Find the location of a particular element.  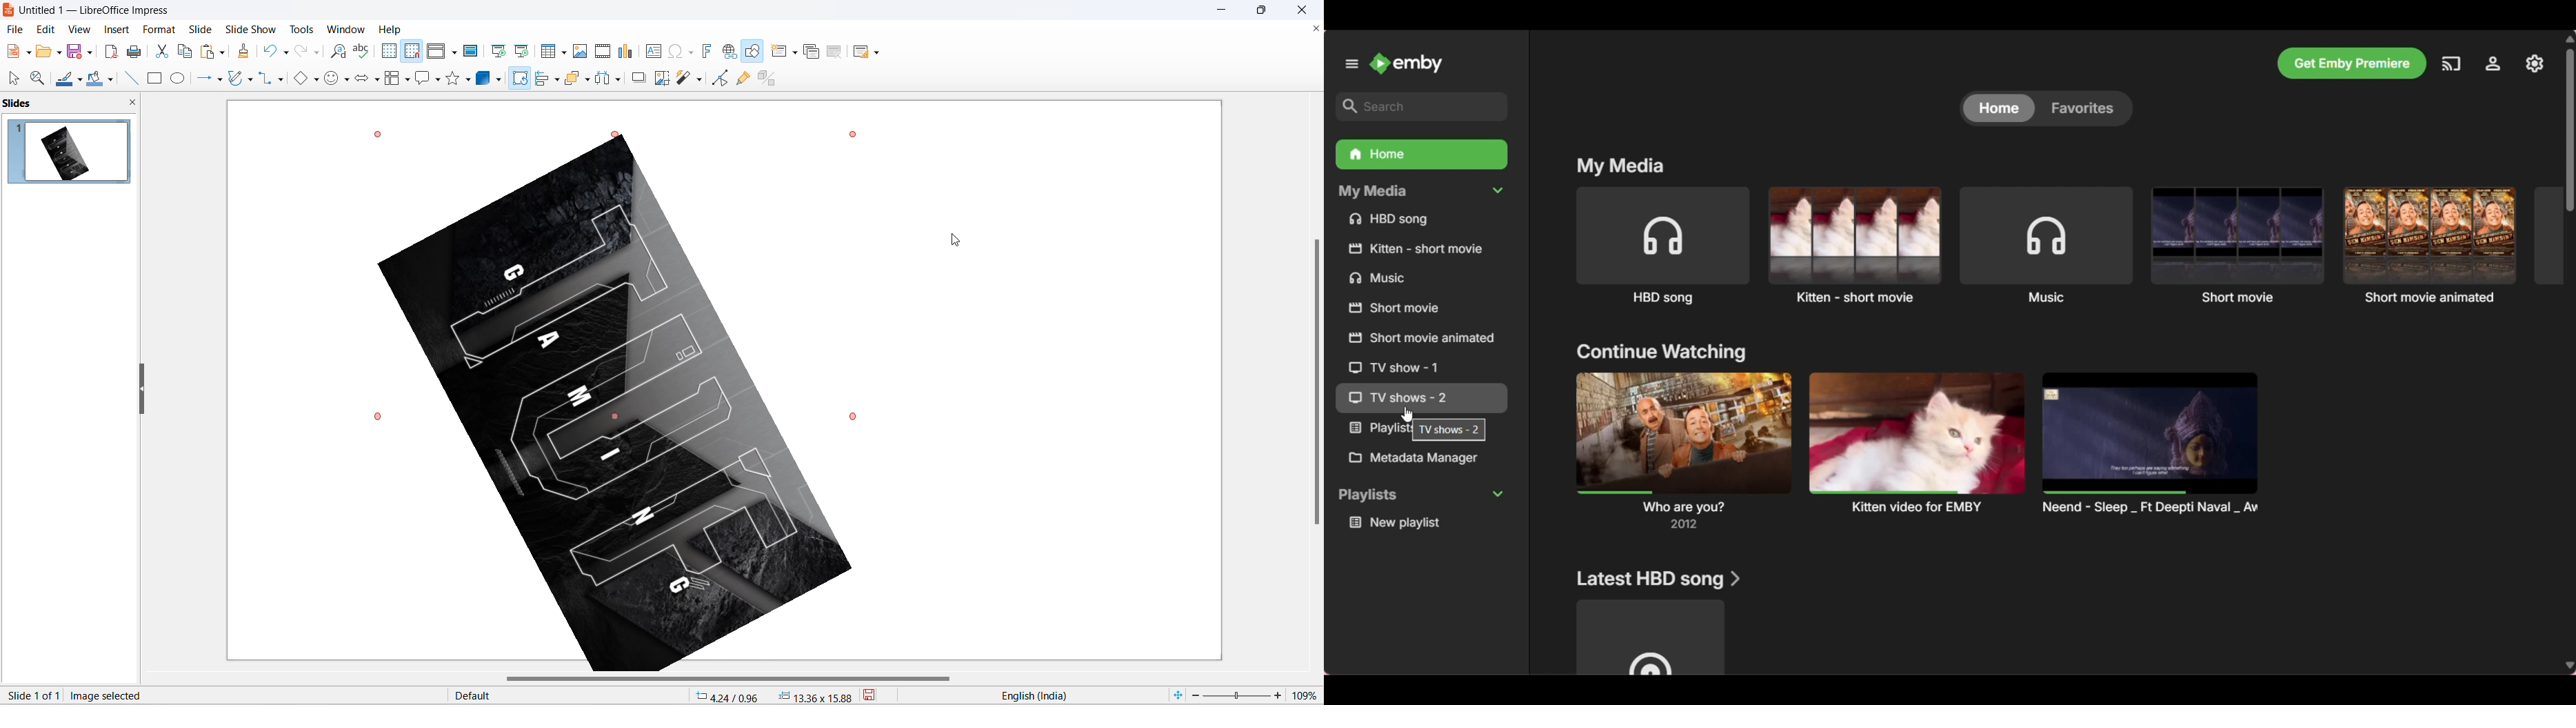

symbol shapes is located at coordinates (332, 81).